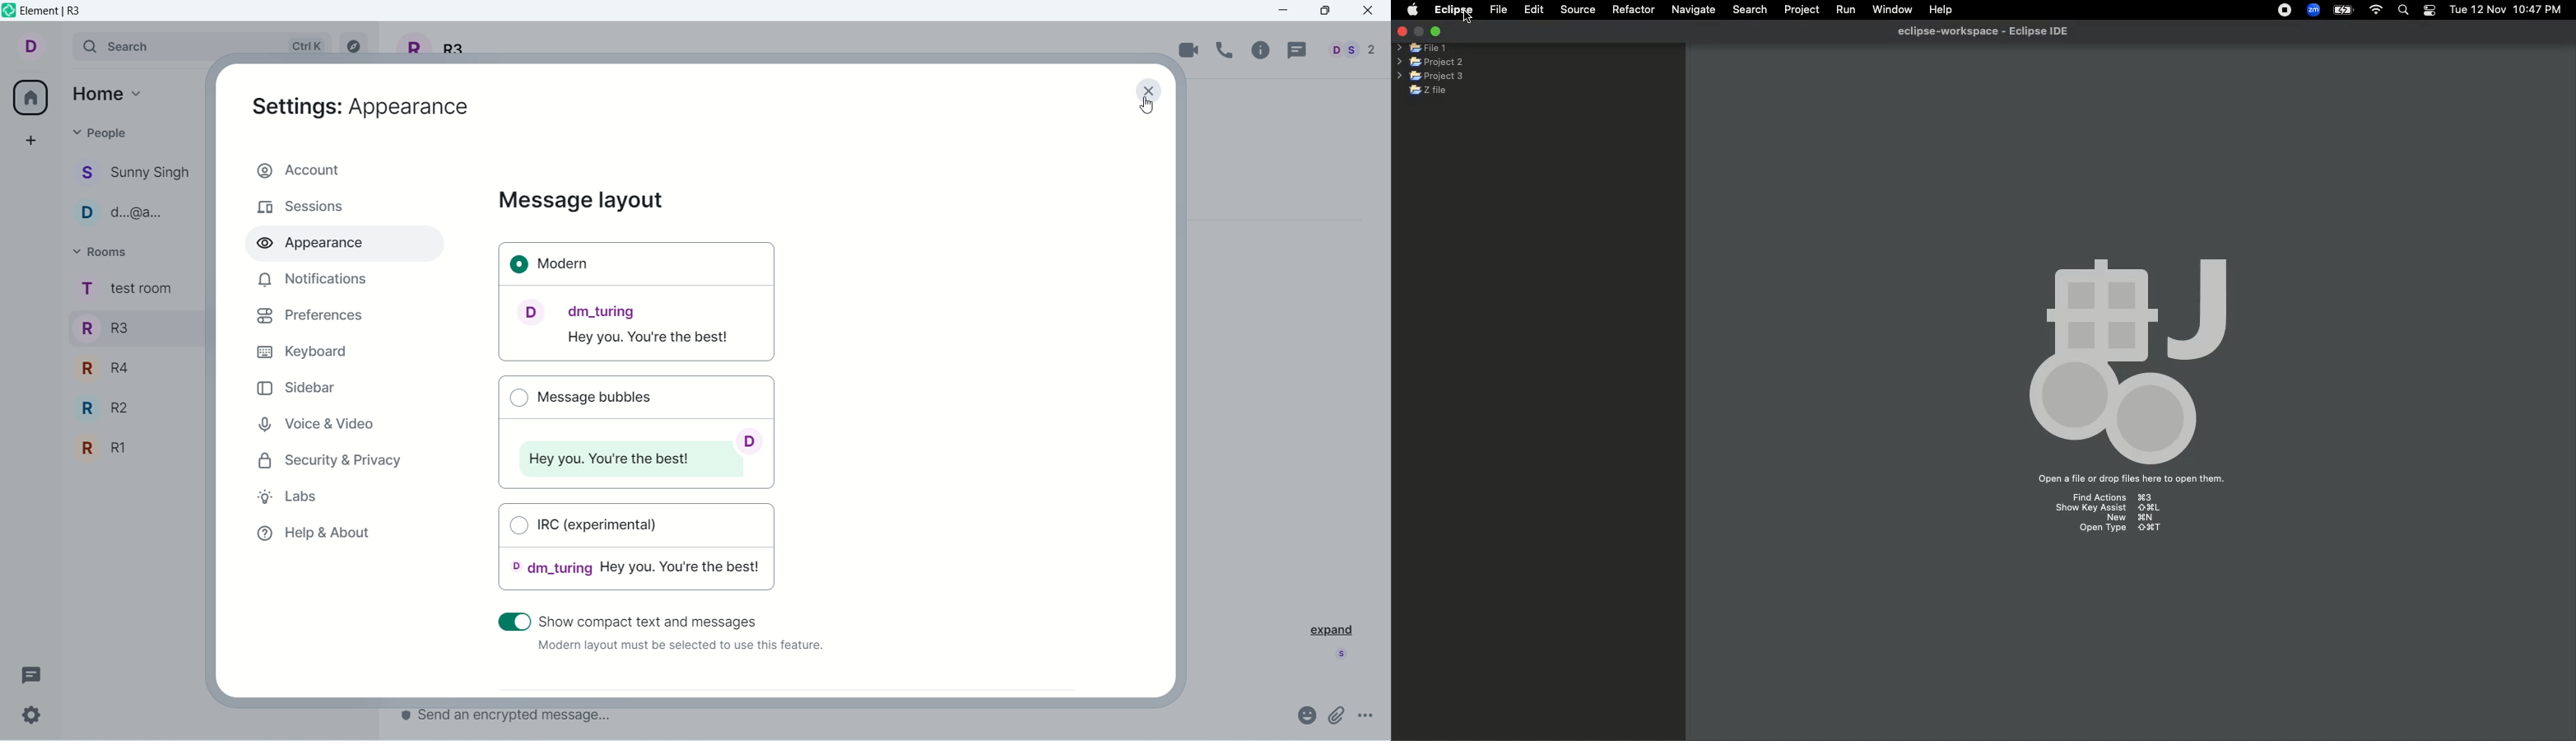 This screenshot has width=2576, height=756. What do you see at coordinates (1412, 12) in the screenshot?
I see `Apple logo` at bounding box center [1412, 12].